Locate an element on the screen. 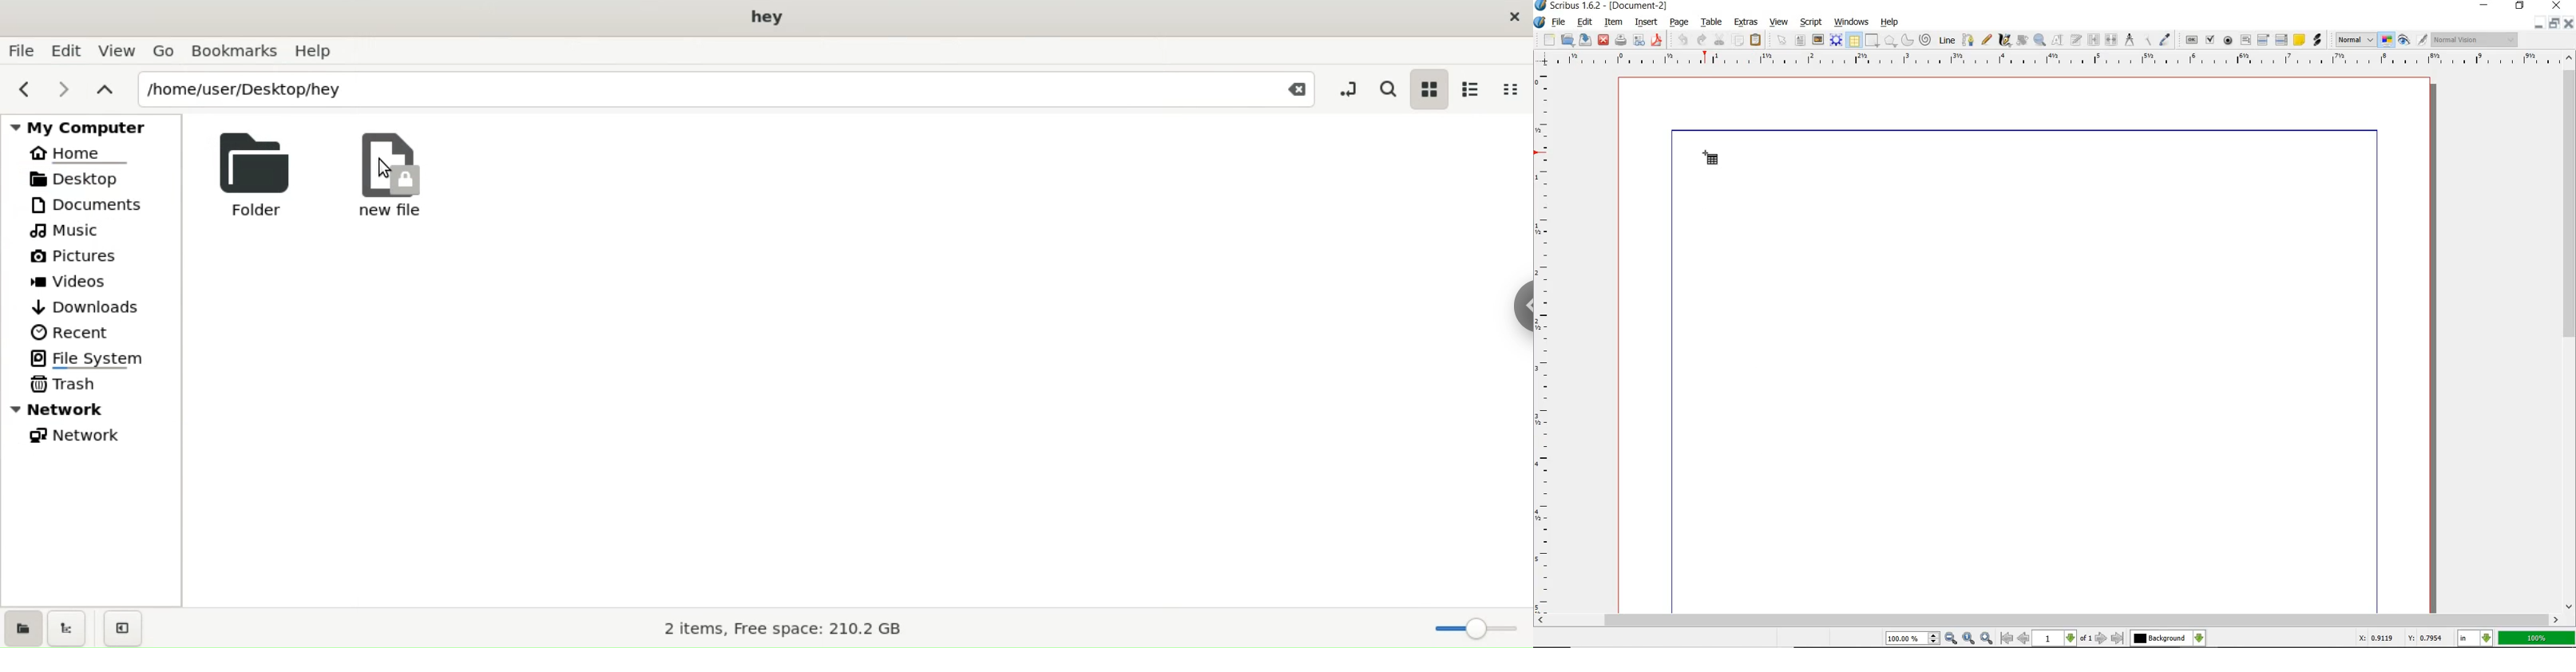 The height and width of the screenshot is (672, 2576). help is located at coordinates (1891, 24).